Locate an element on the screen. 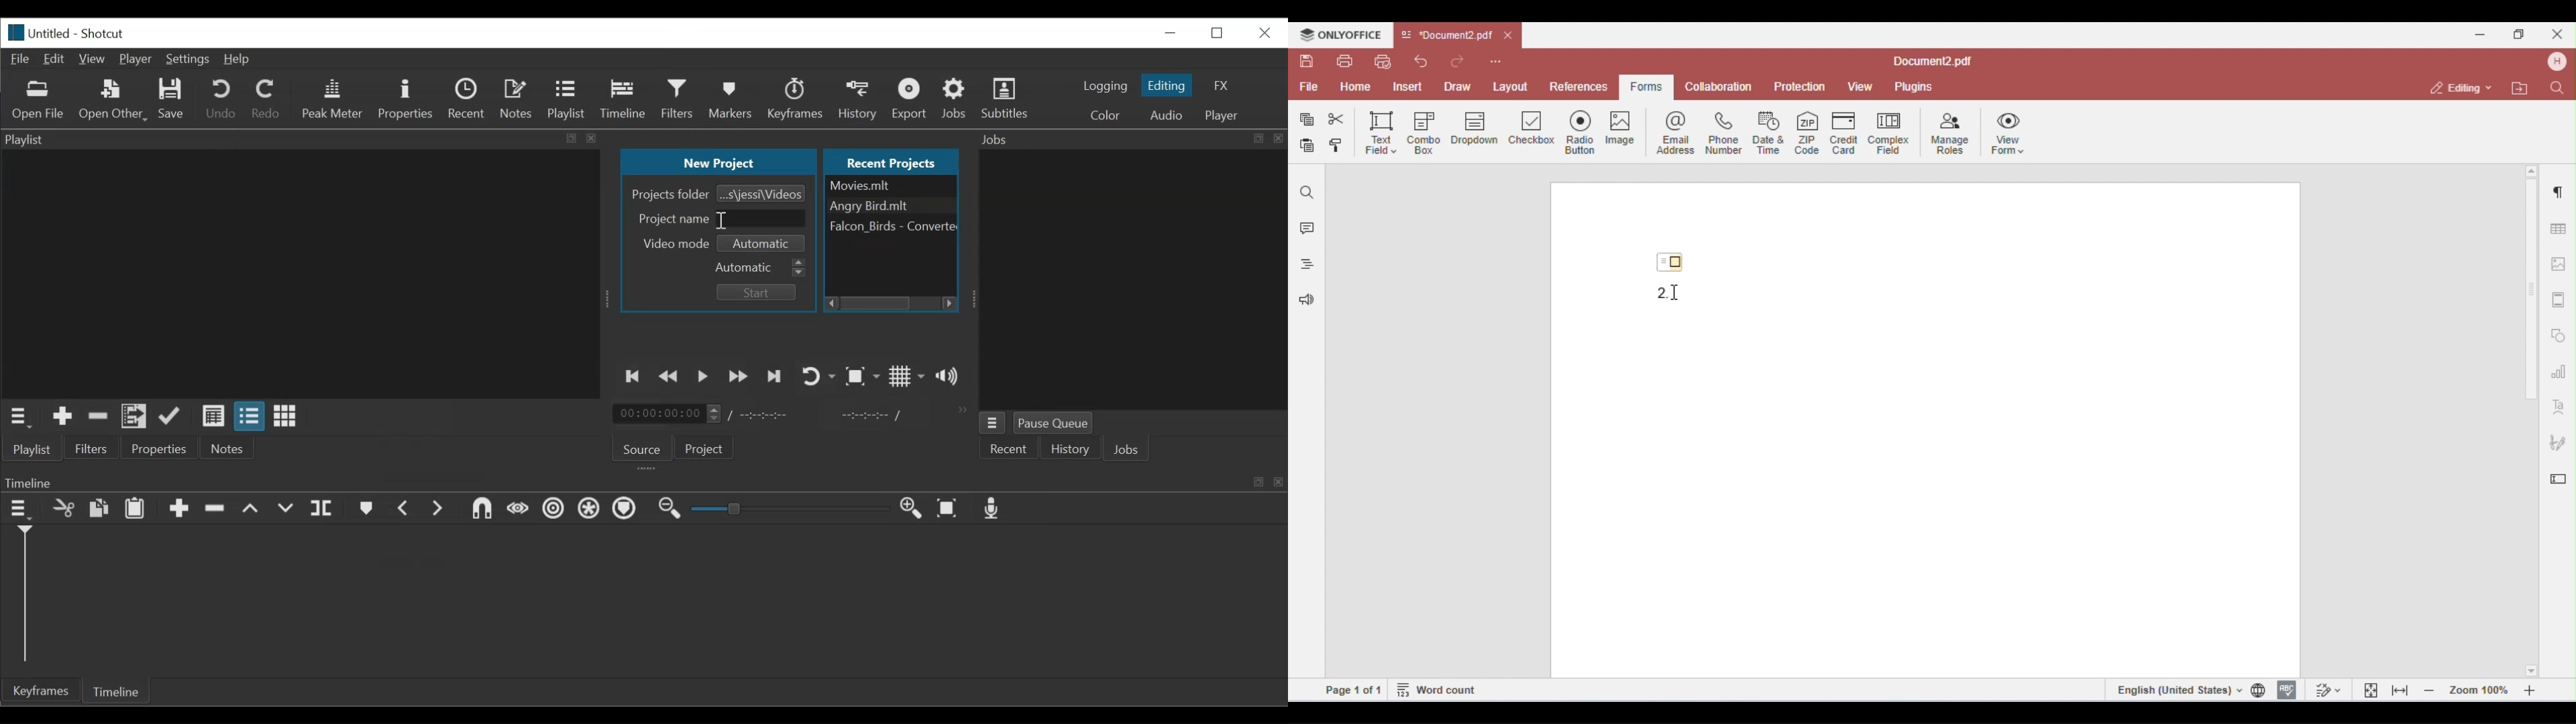 Image resolution: width=2576 pixels, height=728 pixels. Toggle player looping is located at coordinates (819, 376).